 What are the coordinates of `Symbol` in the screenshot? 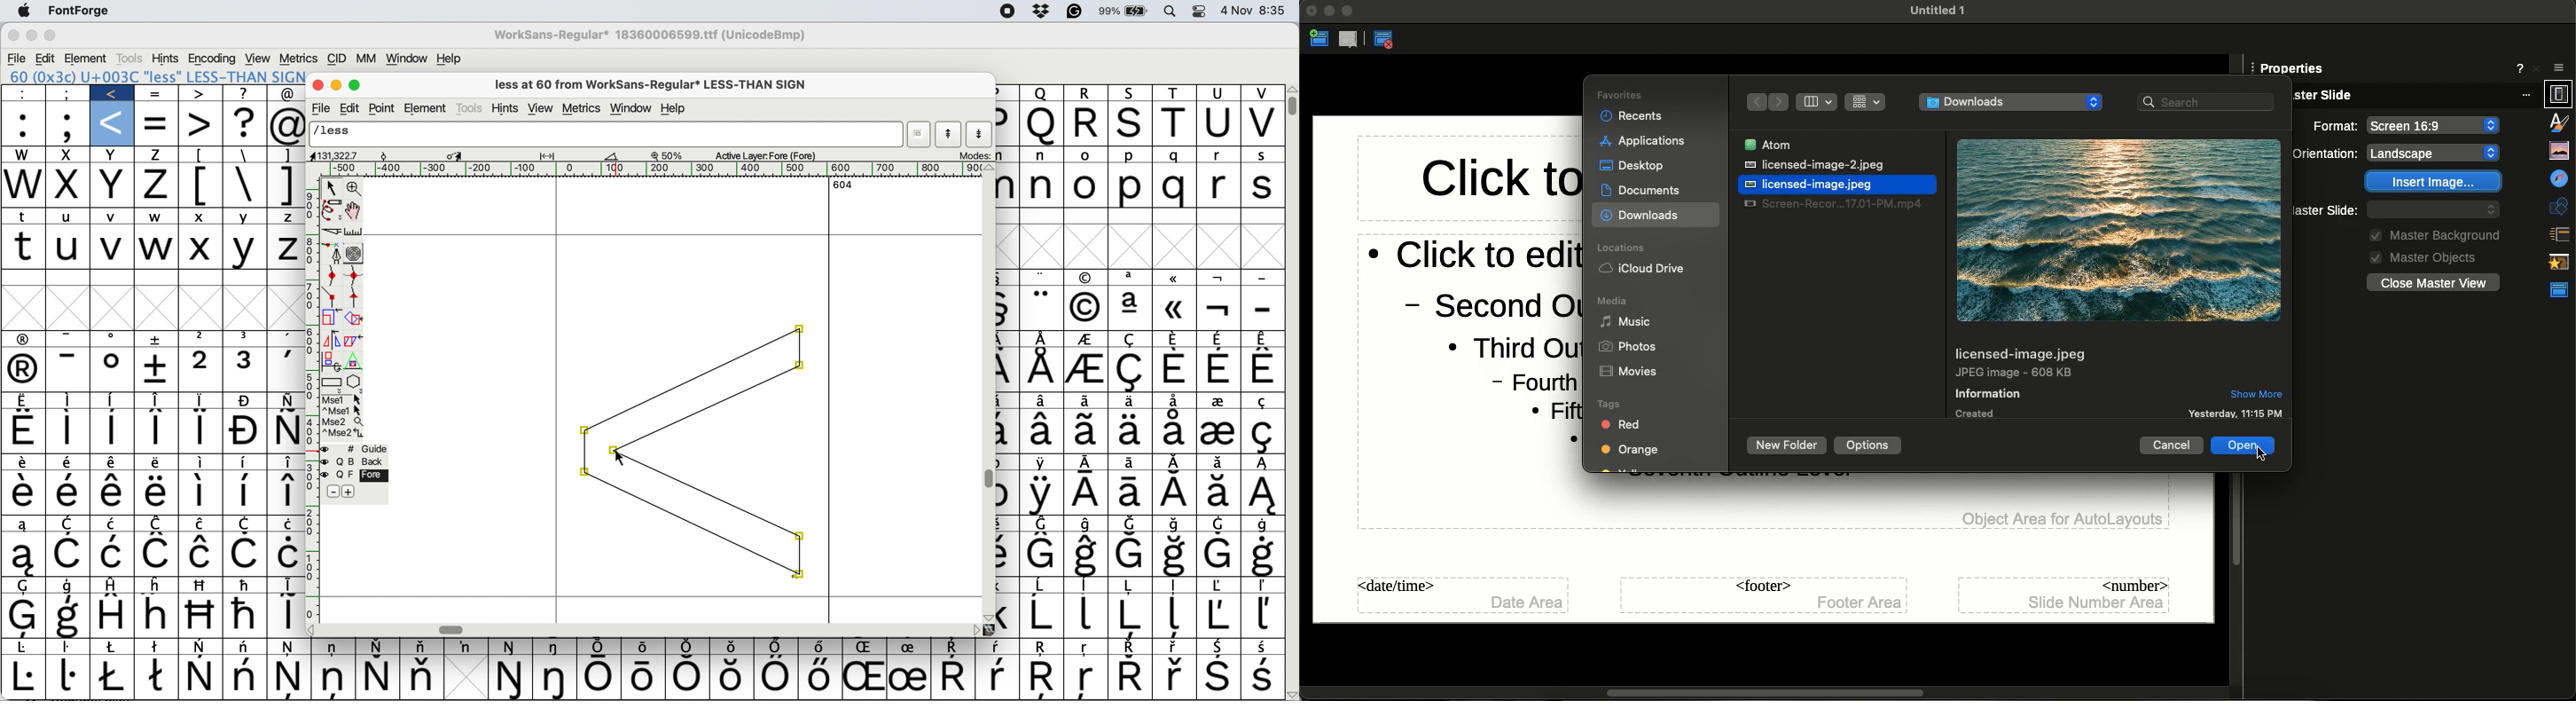 It's located at (909, 646).